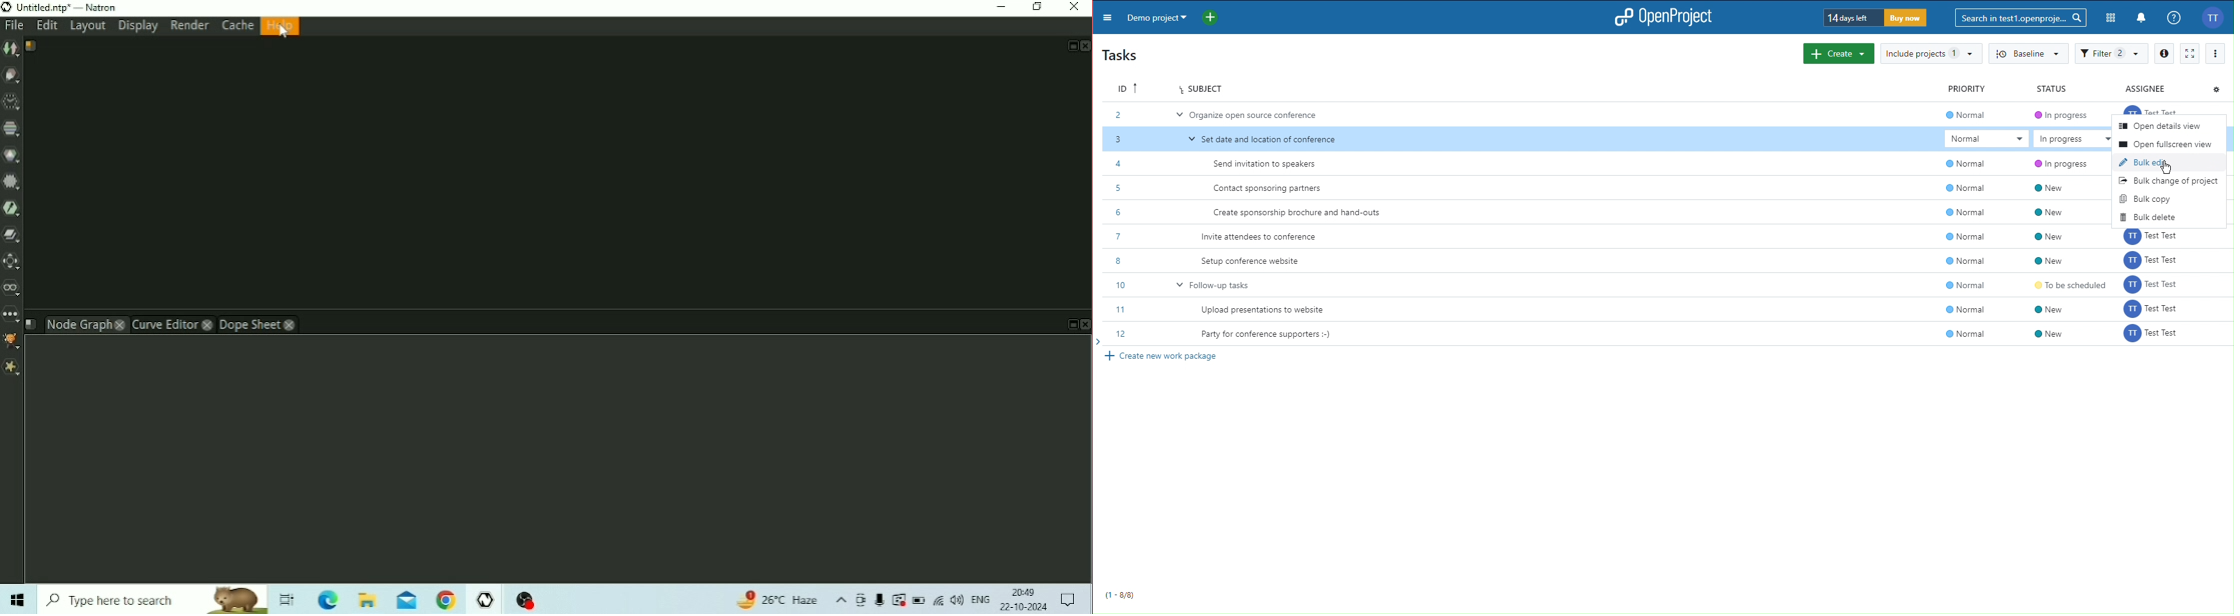  What do you see at coordinates (1253, 117) in the screenshot?
I see `‘Organize open source conference` at bounding box center [1253, 117].